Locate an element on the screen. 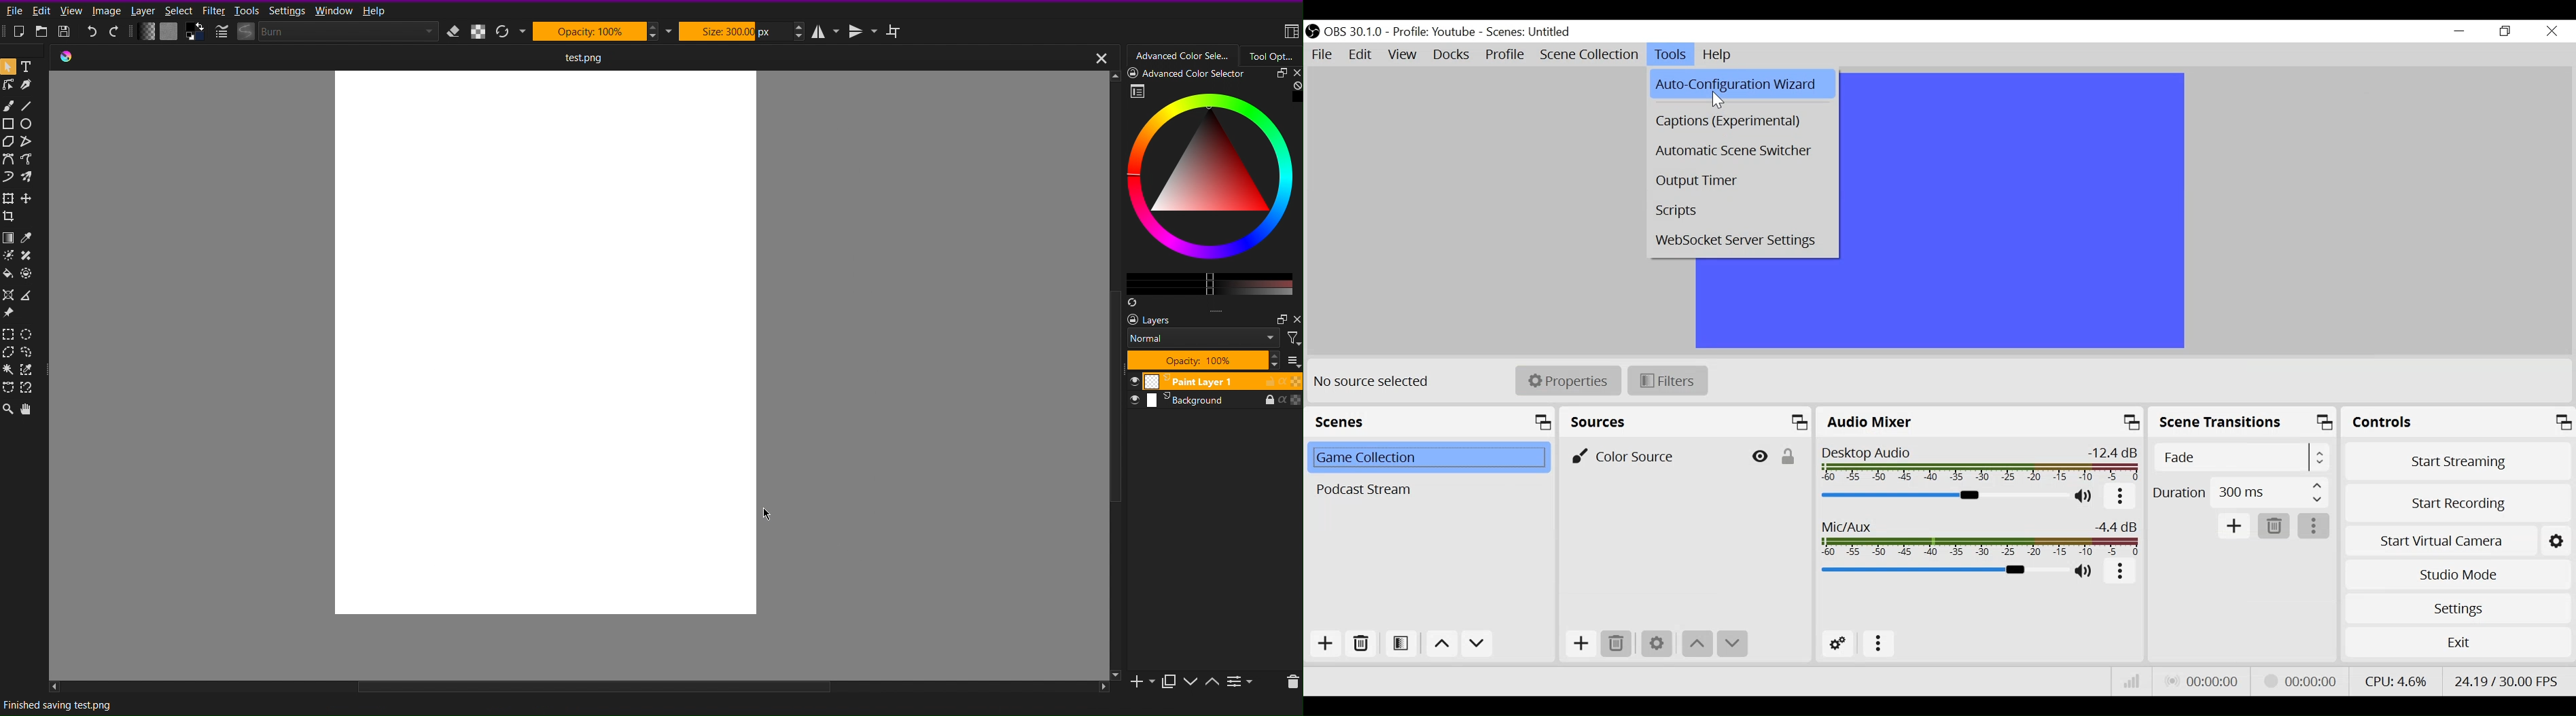 This screenshot has height=728, width=2576. Scene is located at coordinates (1426, 489).